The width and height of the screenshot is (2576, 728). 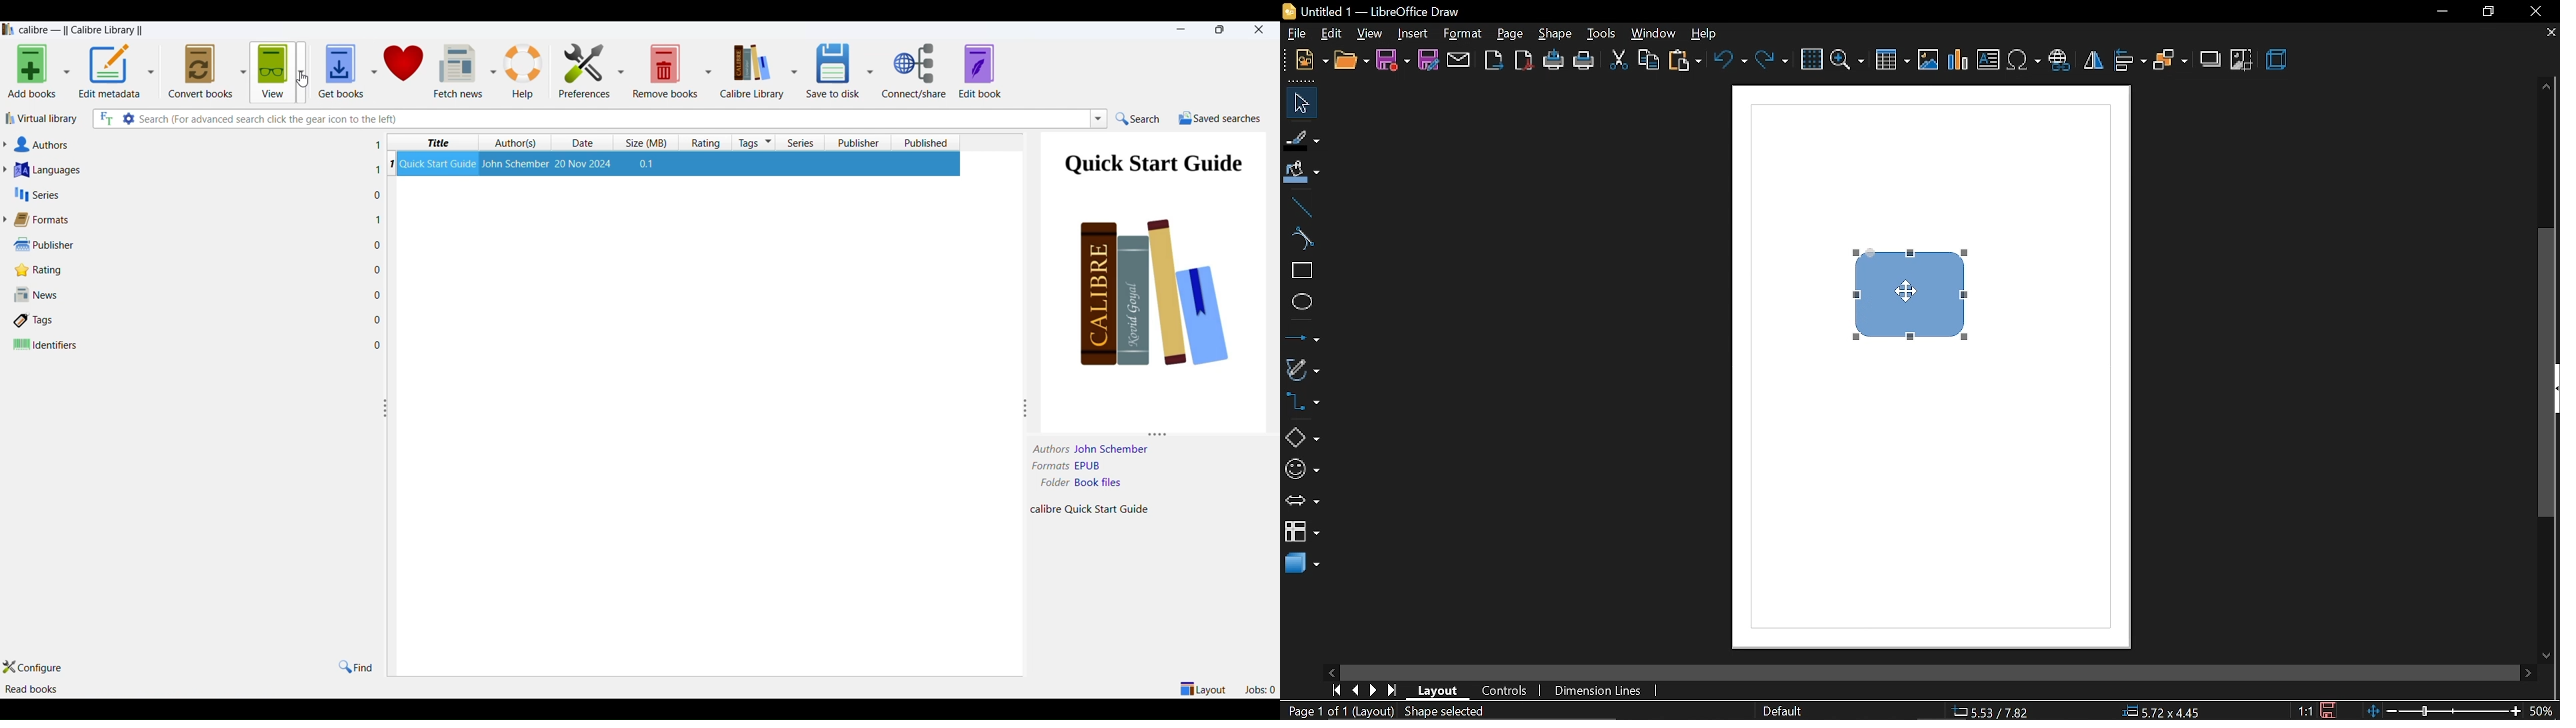 I want to click on move down, so click(x=2549, y=654).